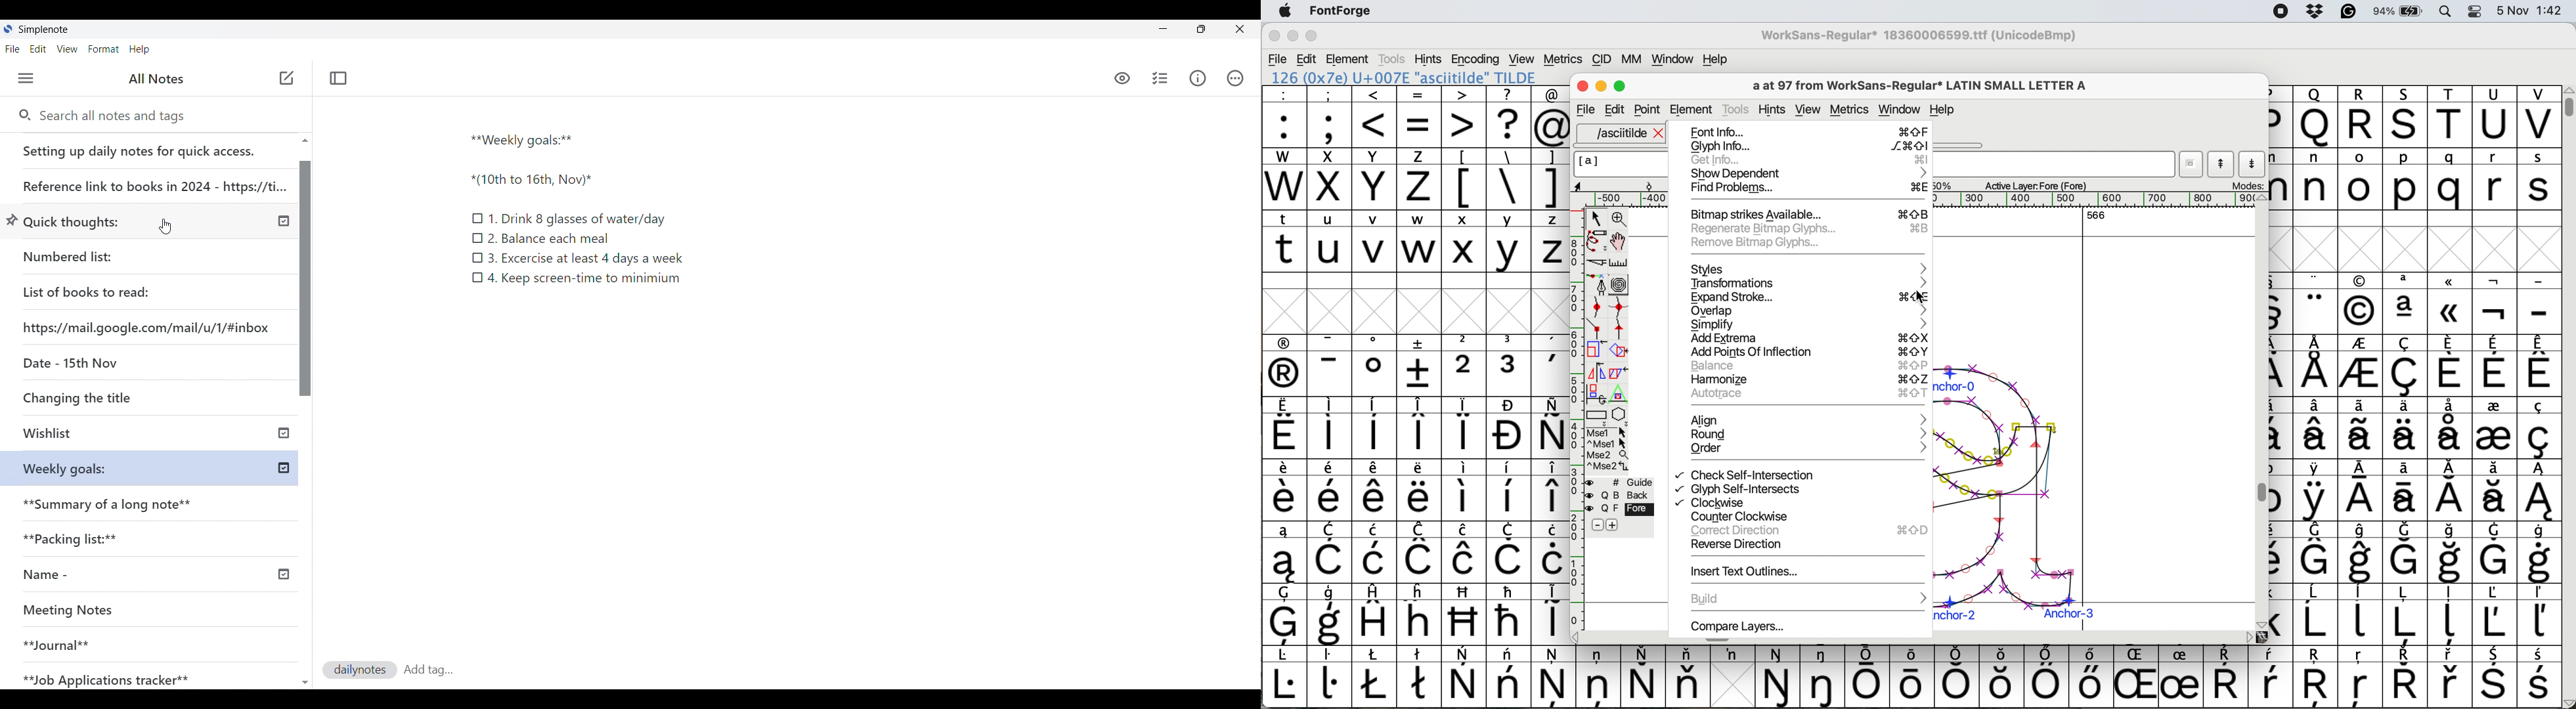 This screenshot has height=728, width=2576. What do you see at coordinates (1809, 283) in the screenshot?
I see `transformations` at bounding box center [1809, 283].